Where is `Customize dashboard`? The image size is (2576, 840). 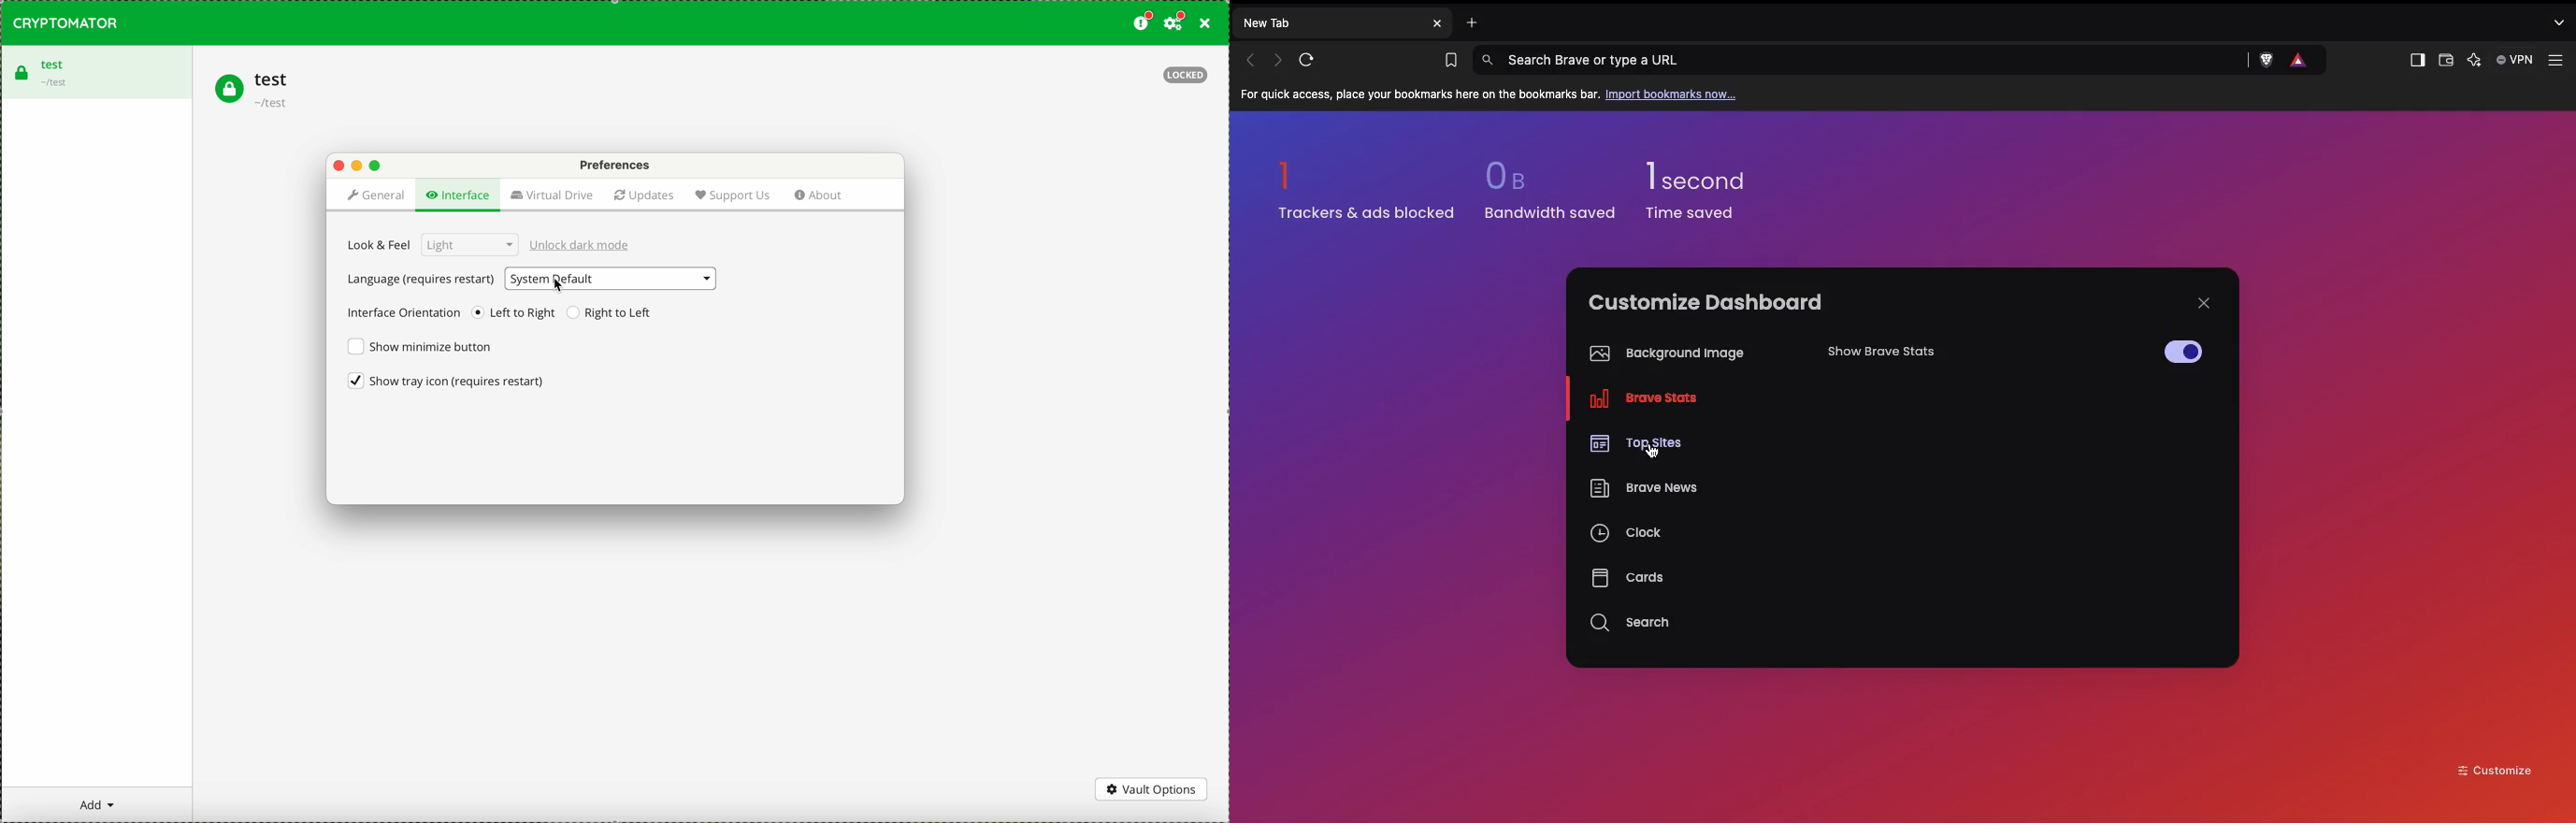 Customize dashboard is located at coordinates (1705, 302).